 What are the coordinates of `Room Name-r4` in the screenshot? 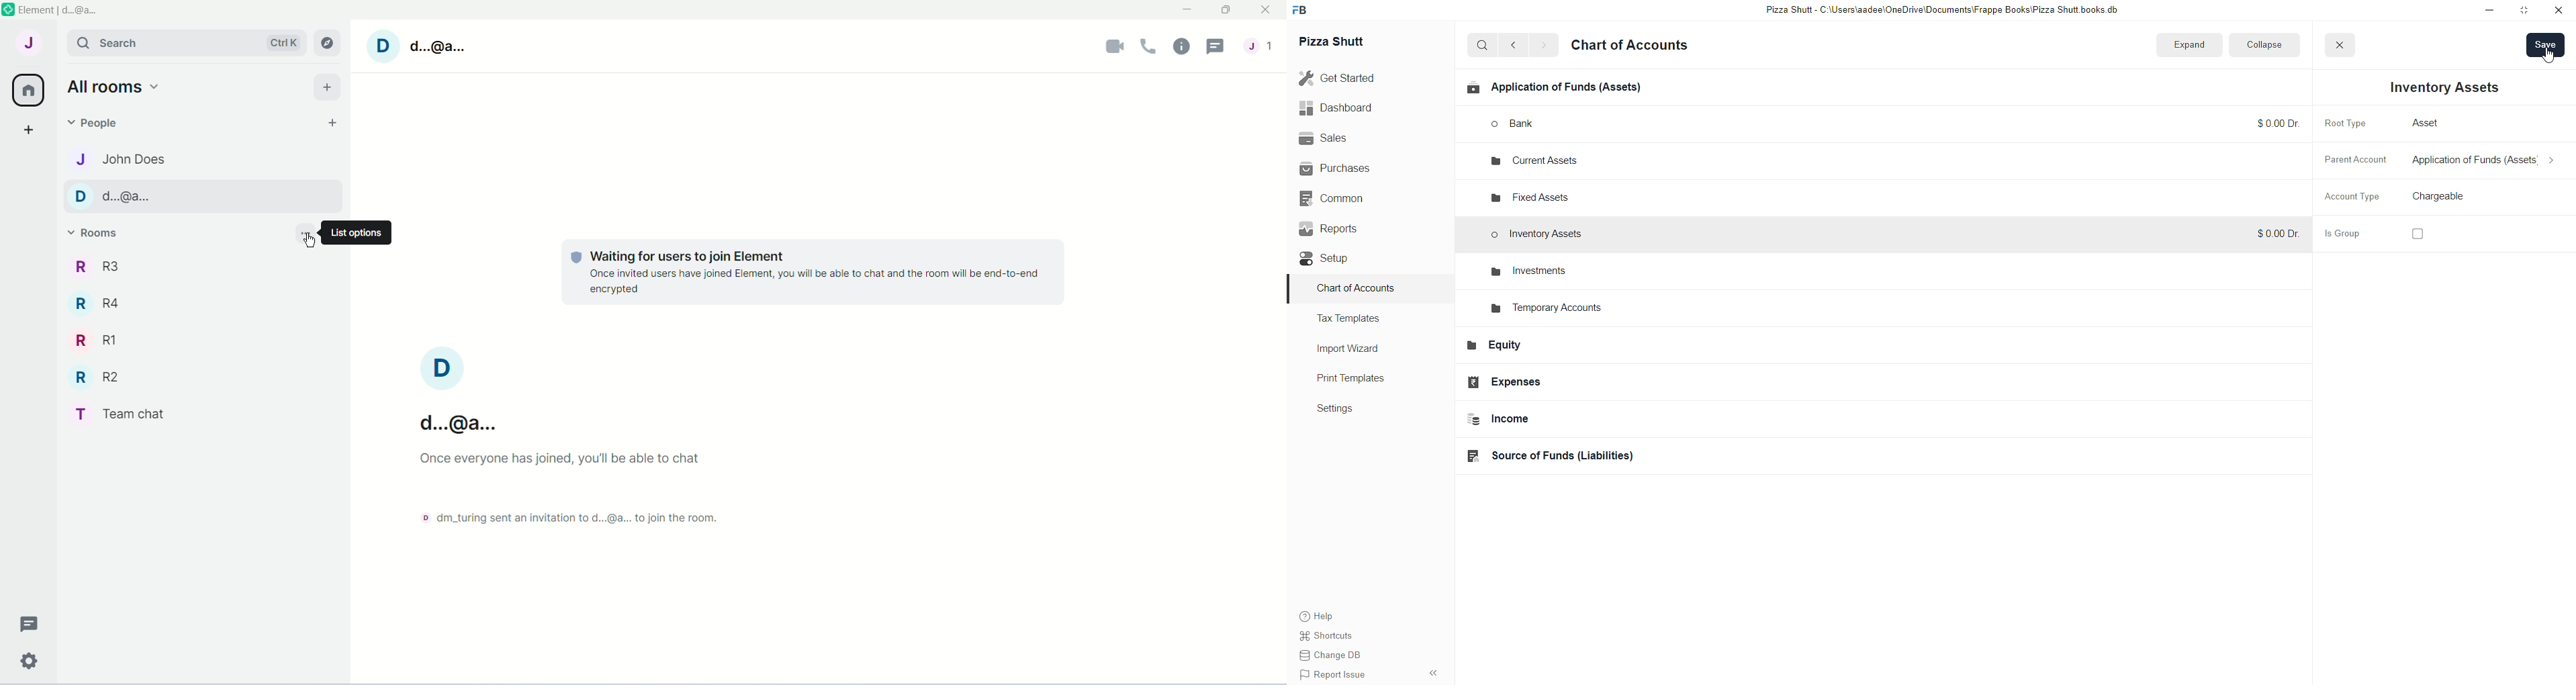 It's located at (99, 303).